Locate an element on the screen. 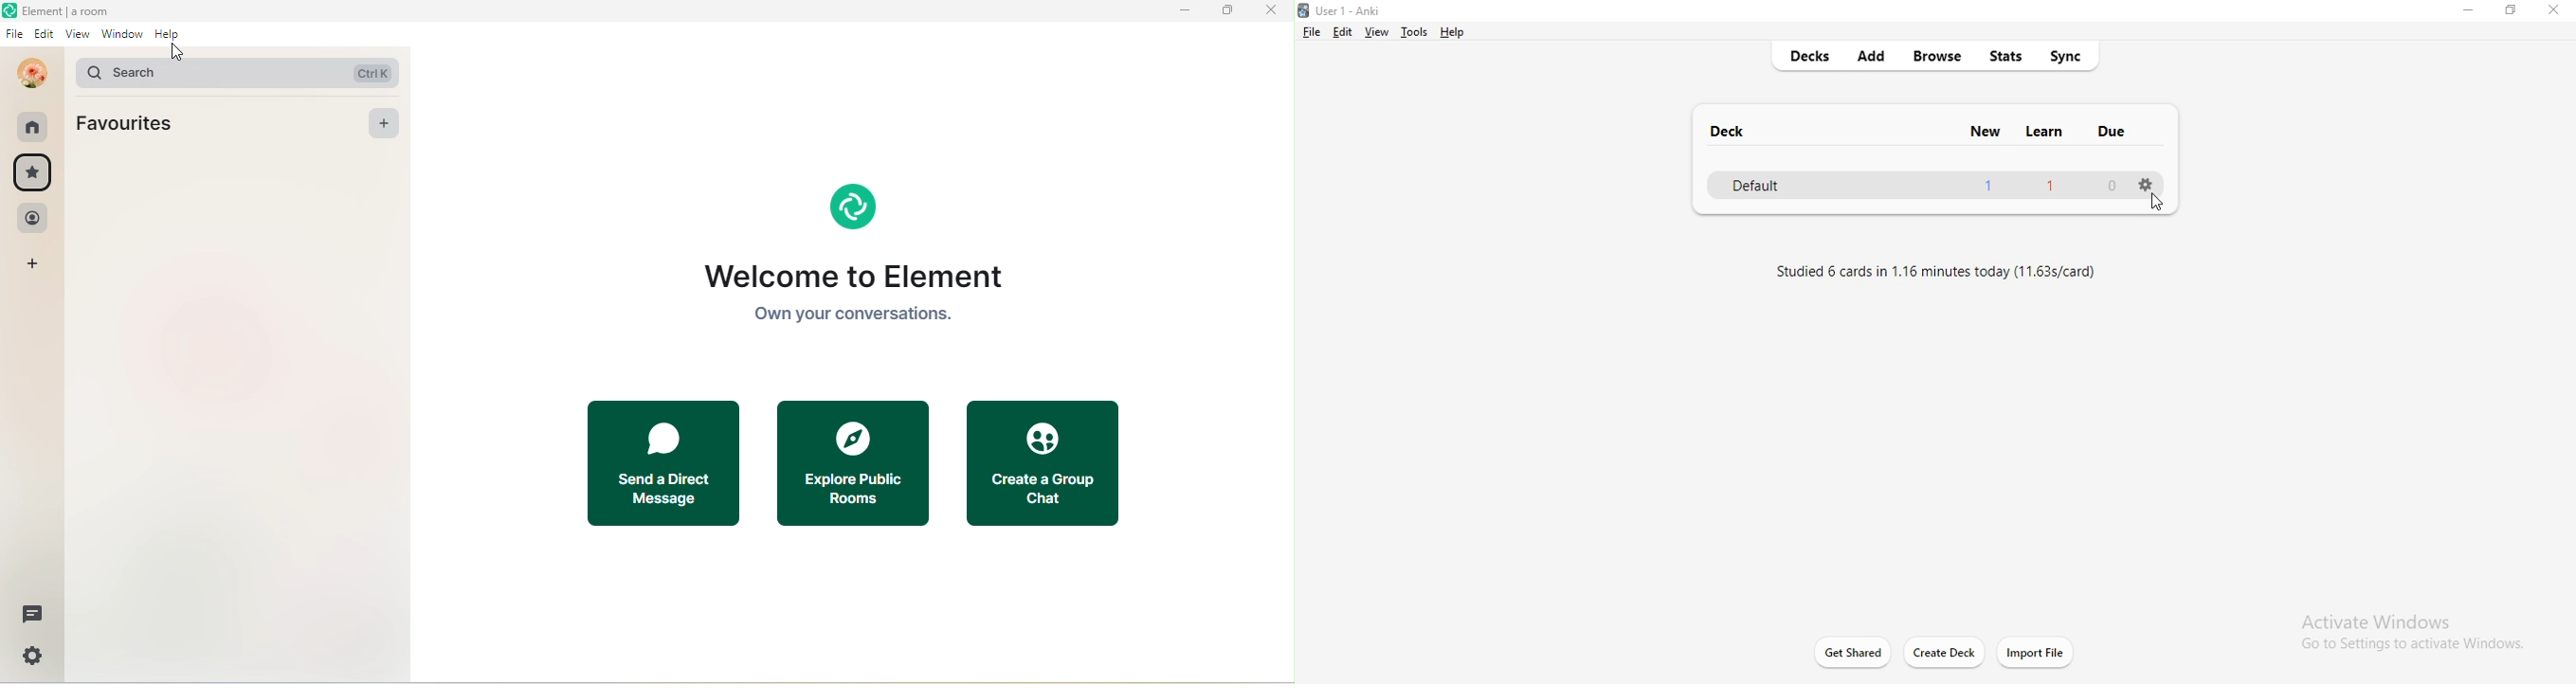 The image size is (2576, 700). cursor is located at coordinates (2158, 202).